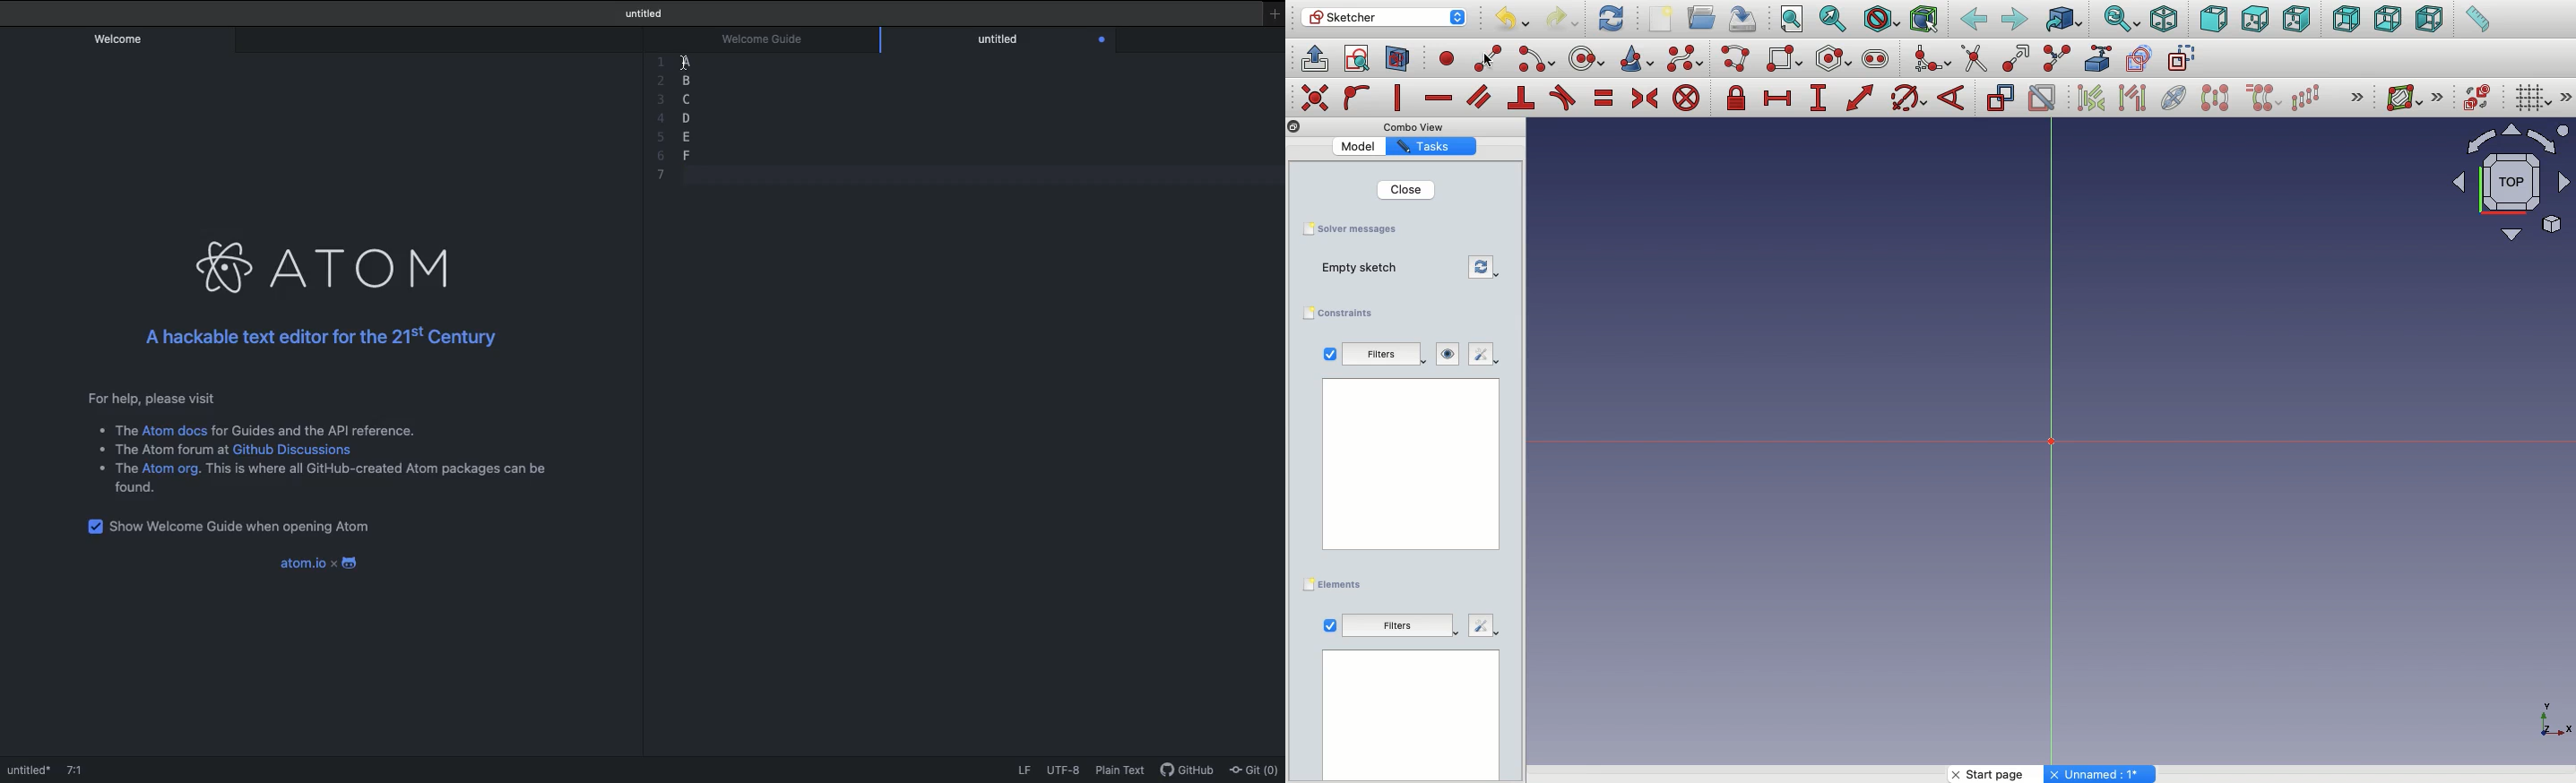 The height and width of the screenshot is (784, 2576). I want to click on Toggle grid, so click(2534, 99).